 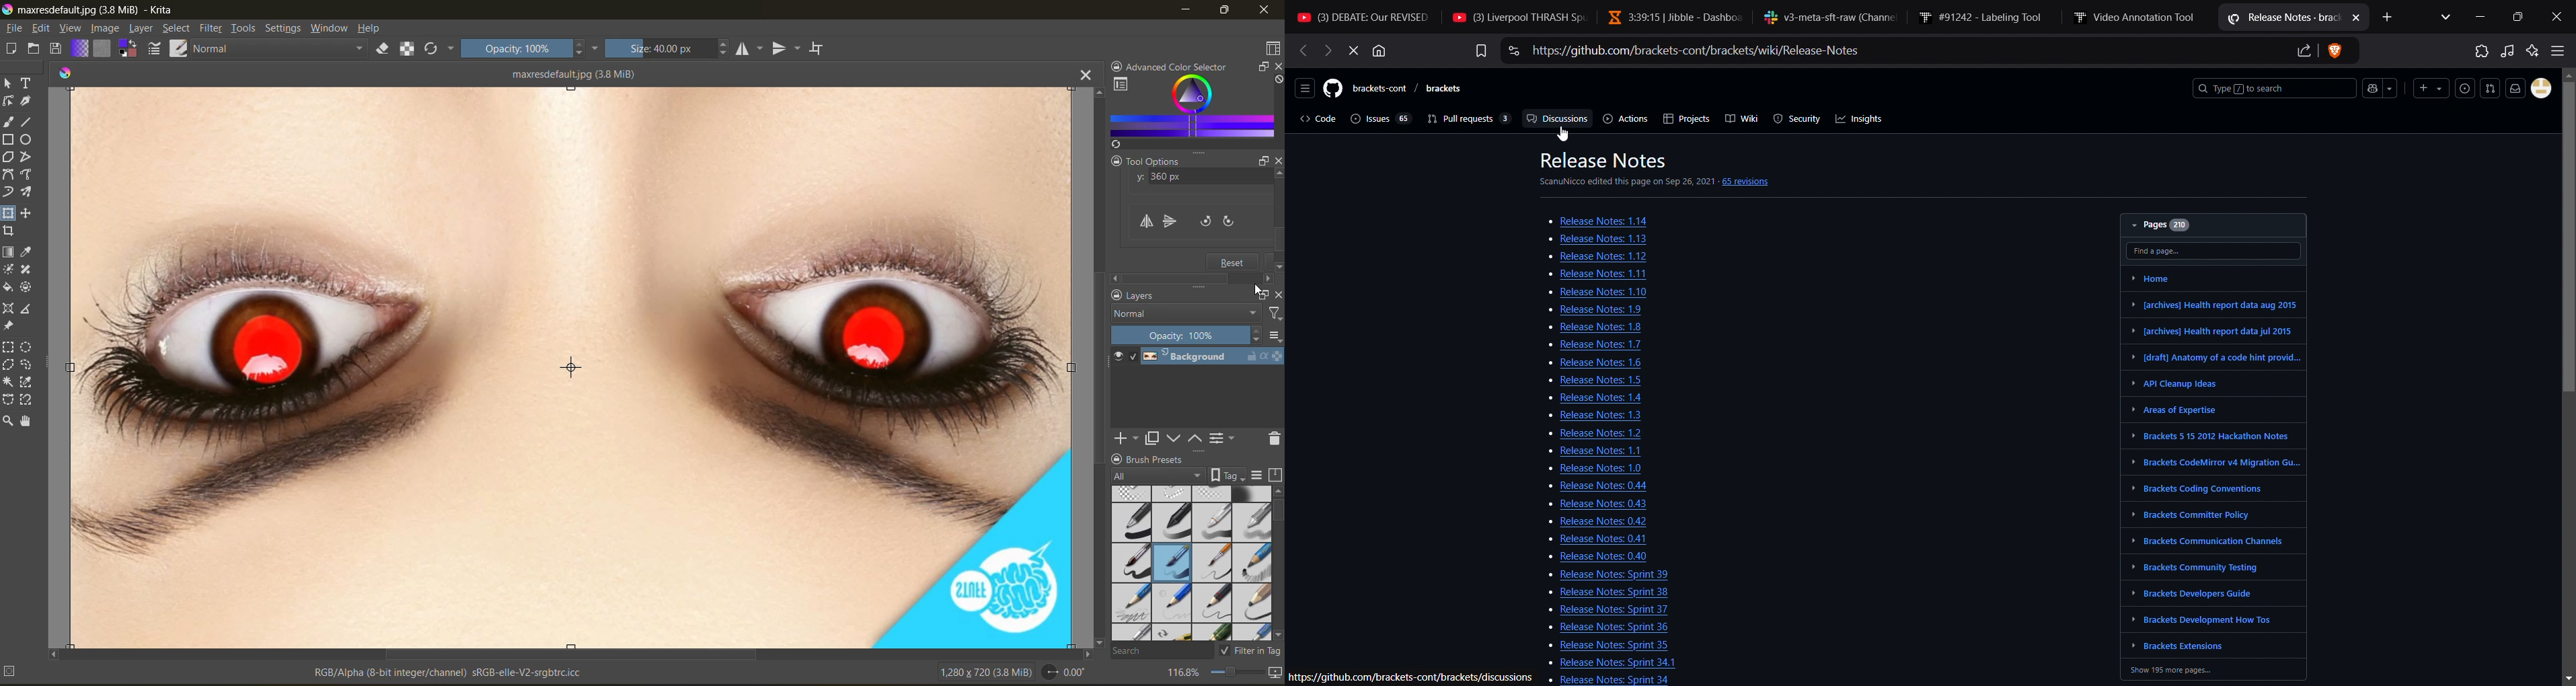 What do you see at coordinates (2167, 276) in the screenshot?
I see `home` at bounding box center [2167, 276].